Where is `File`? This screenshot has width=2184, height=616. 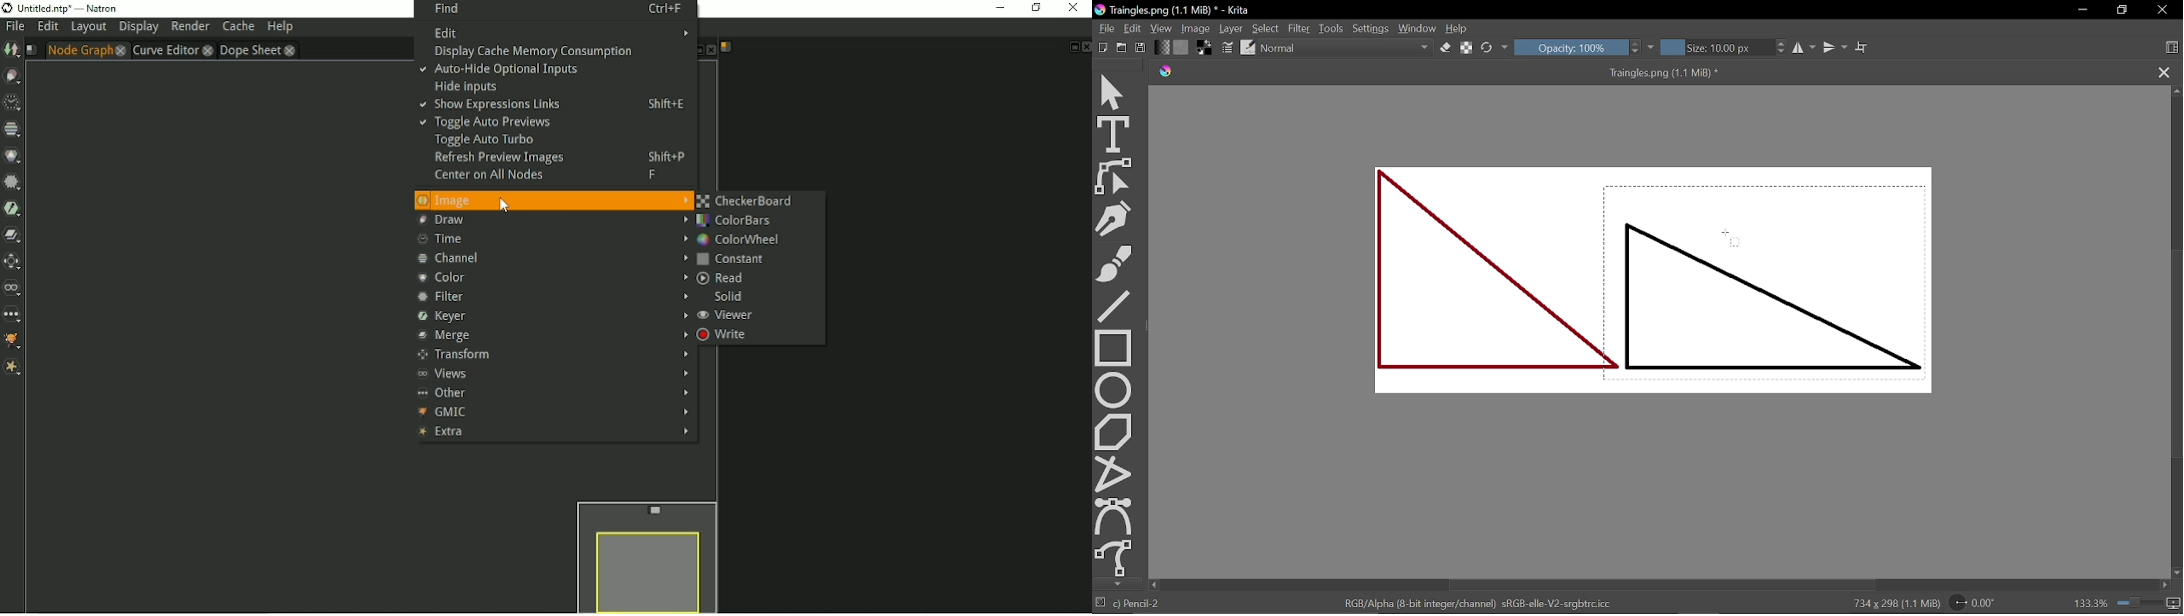 File is located at coordinates (1107, 28).